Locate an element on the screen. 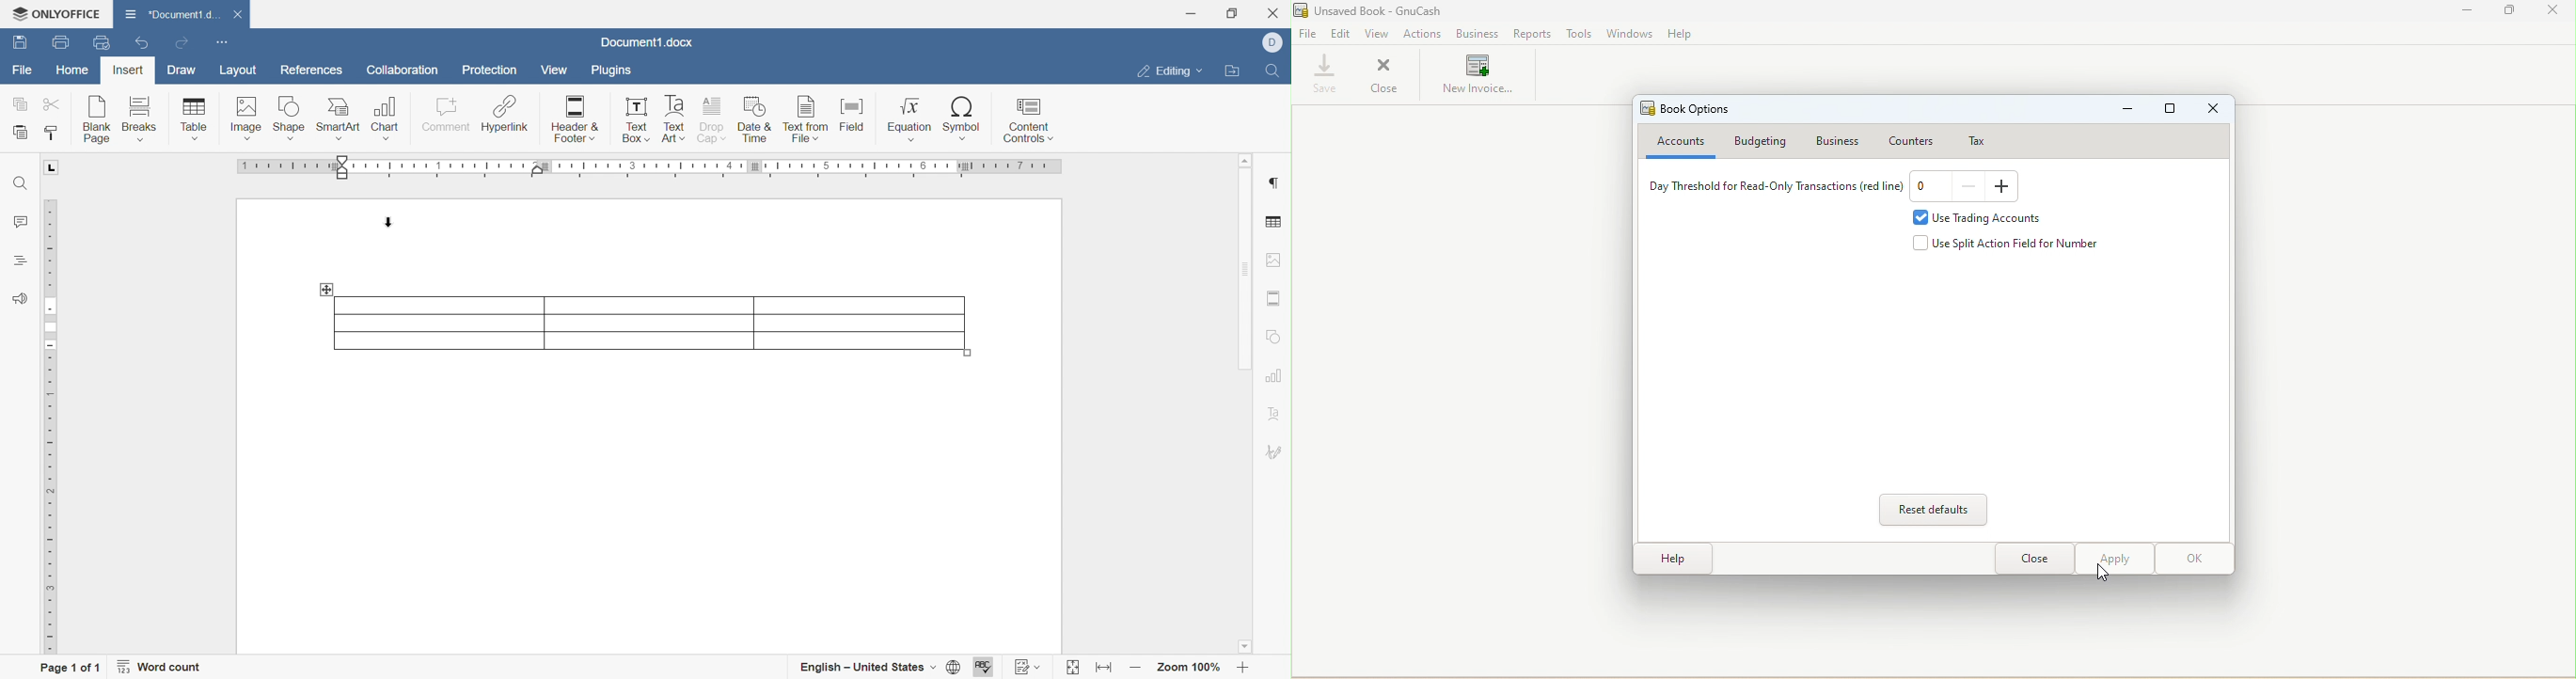 The image size is (2576, 700). Dell is located at coordinates (1273, 44).